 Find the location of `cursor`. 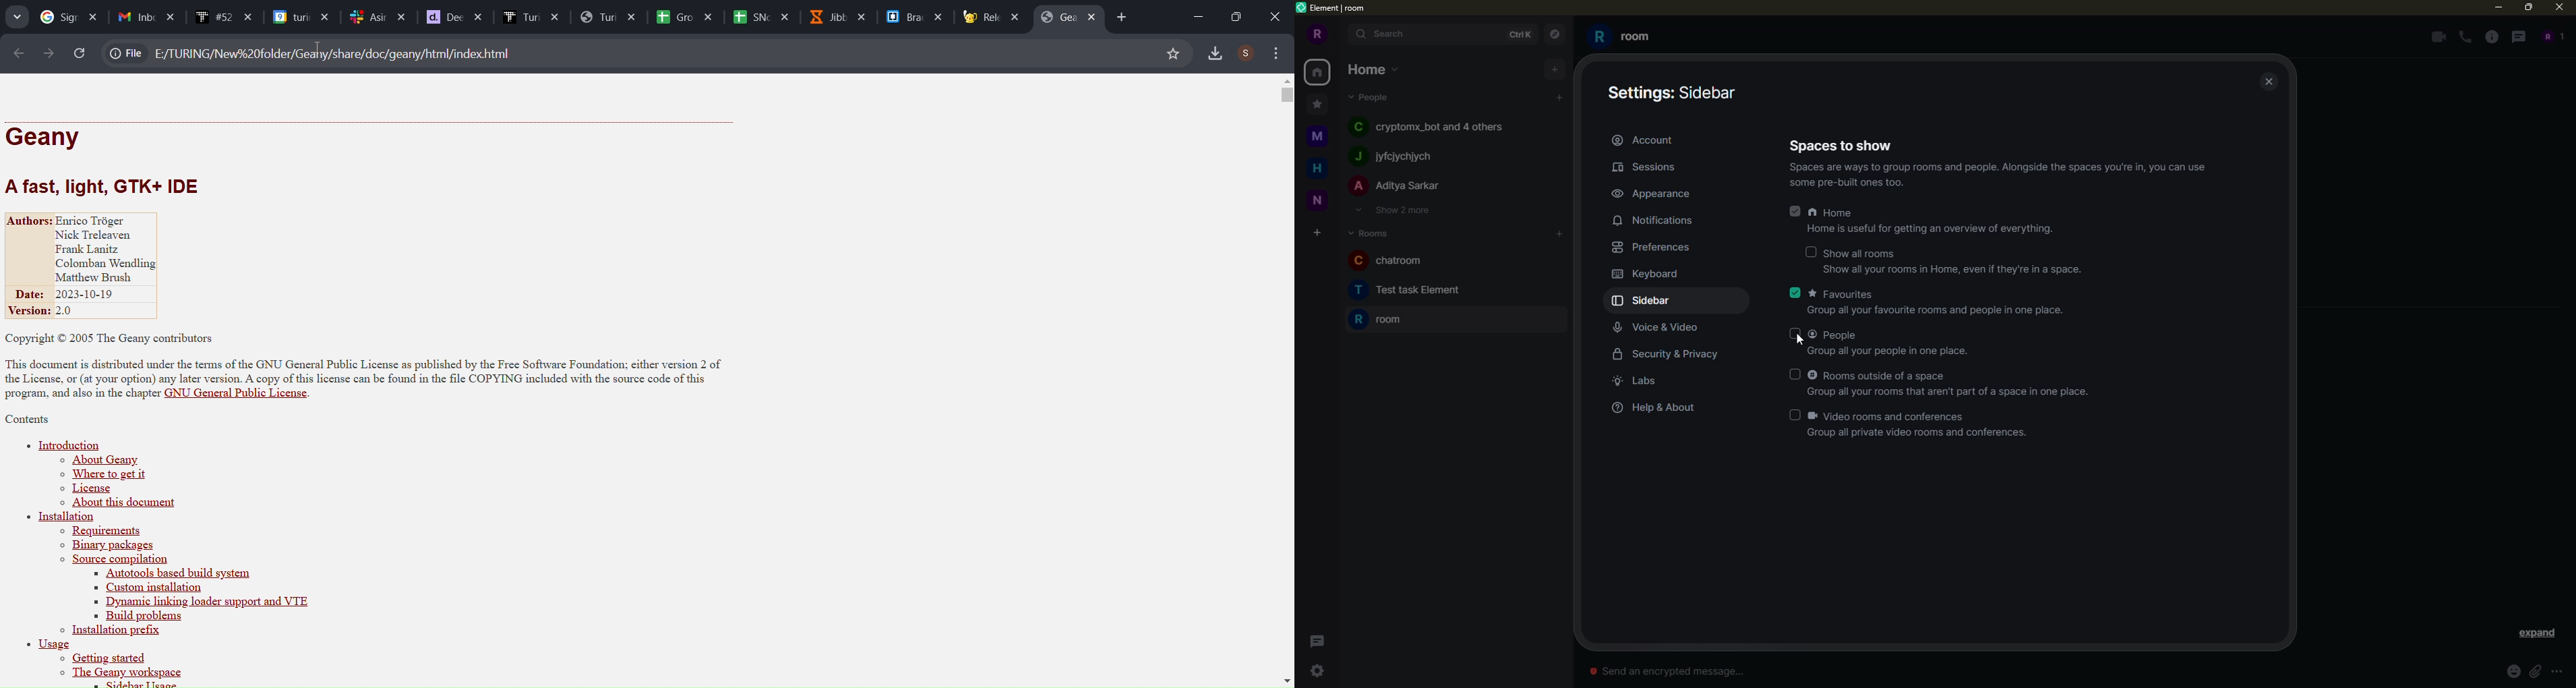

cursor is located at coordinates (1797, 345).